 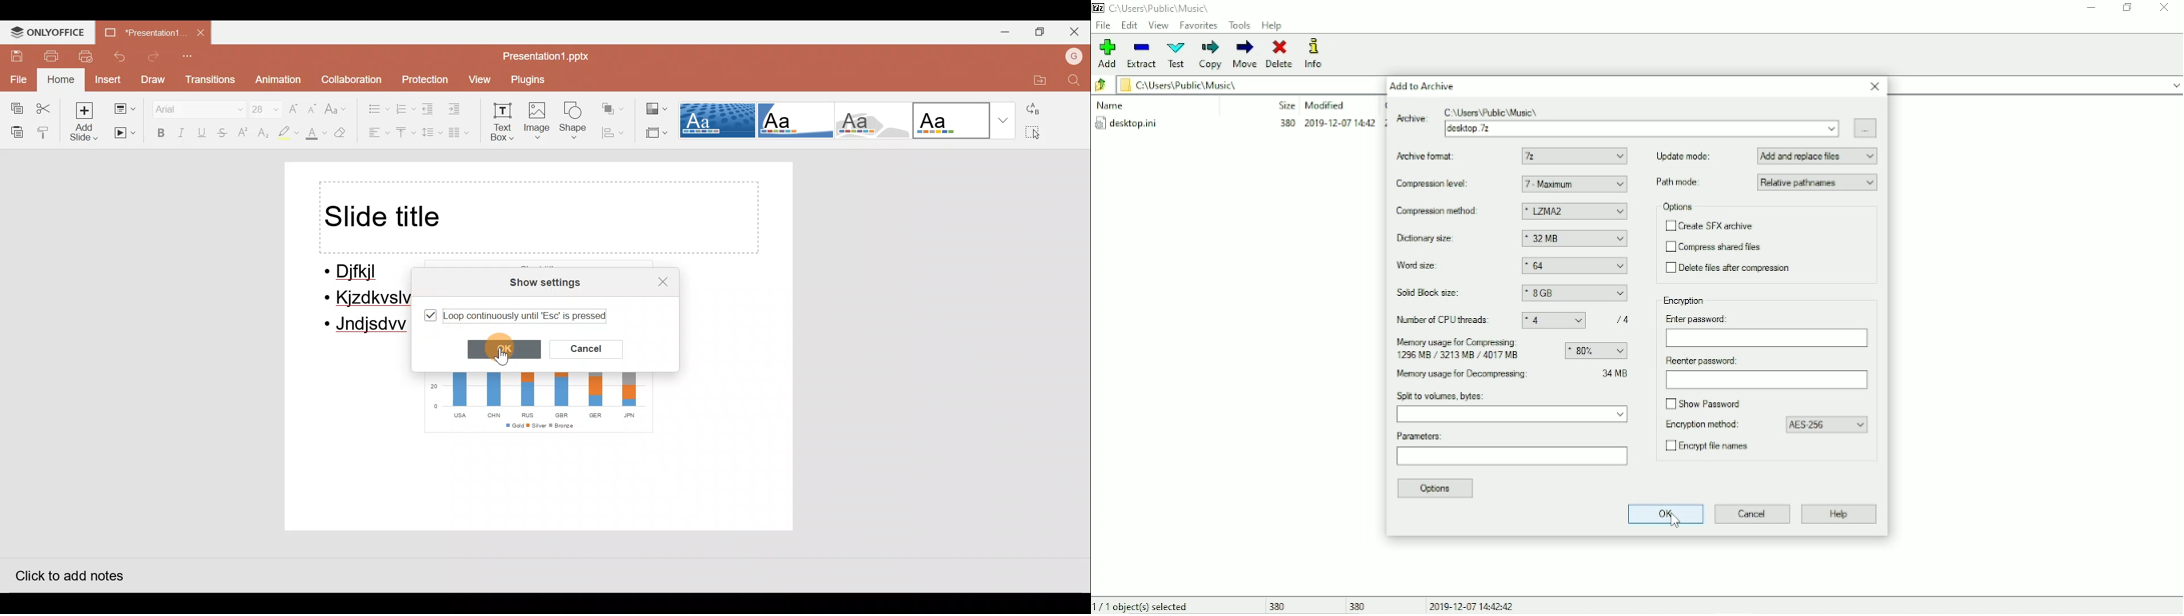 What do you see at coordinates (1827, 425) in the screenshot?
I see `AES-256` at bounding box center [1827, 425].